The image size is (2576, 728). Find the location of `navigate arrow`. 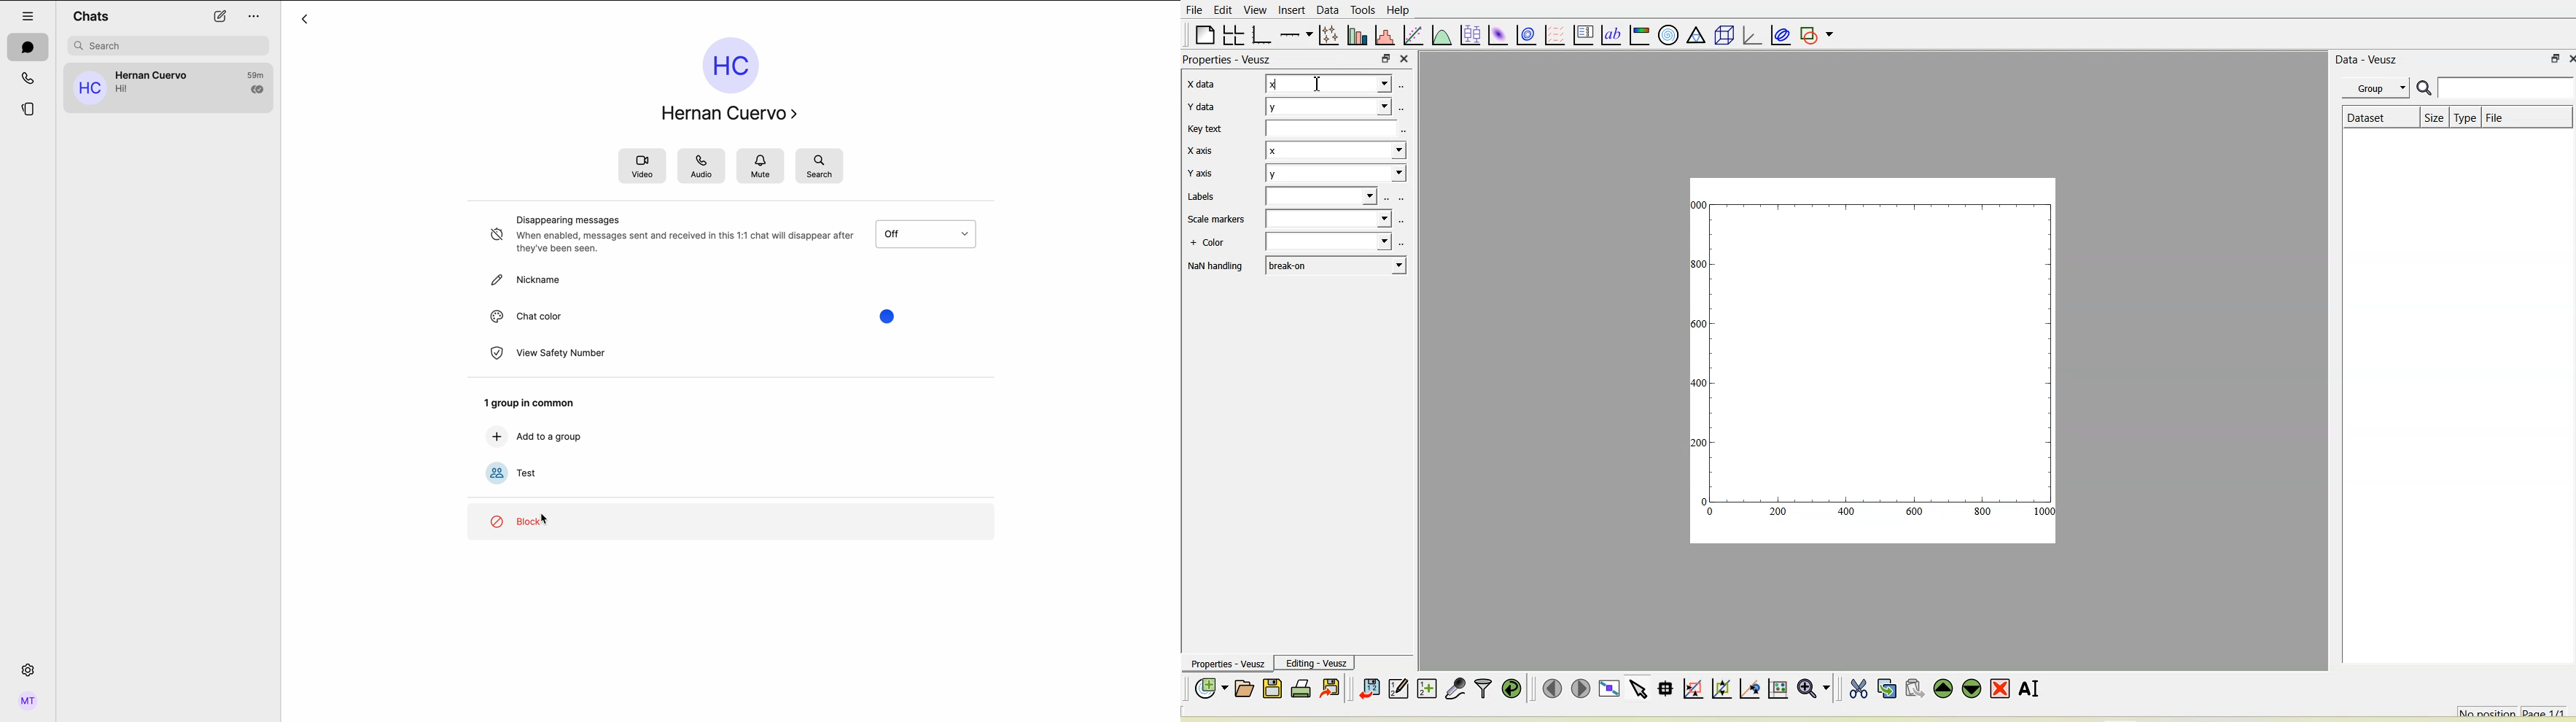

navigate arrow is located at coordinates (798, 111).